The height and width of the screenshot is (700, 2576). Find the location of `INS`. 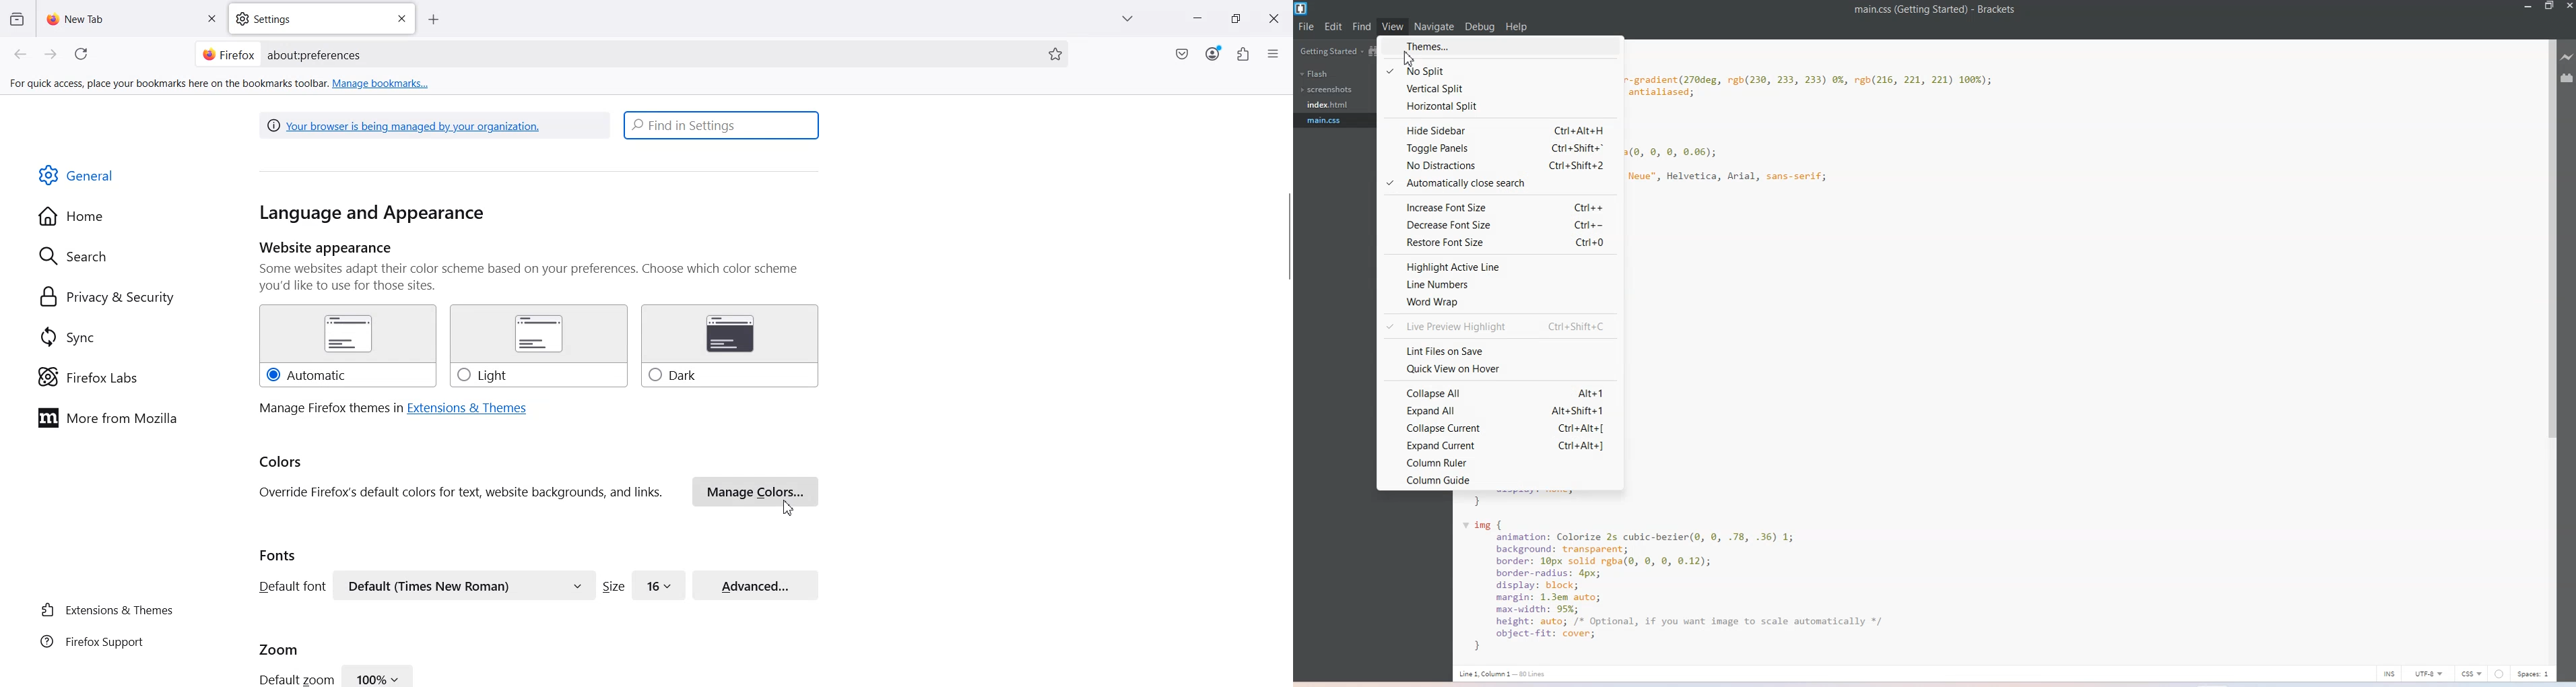

INS is located at coordinates (2390, 673).